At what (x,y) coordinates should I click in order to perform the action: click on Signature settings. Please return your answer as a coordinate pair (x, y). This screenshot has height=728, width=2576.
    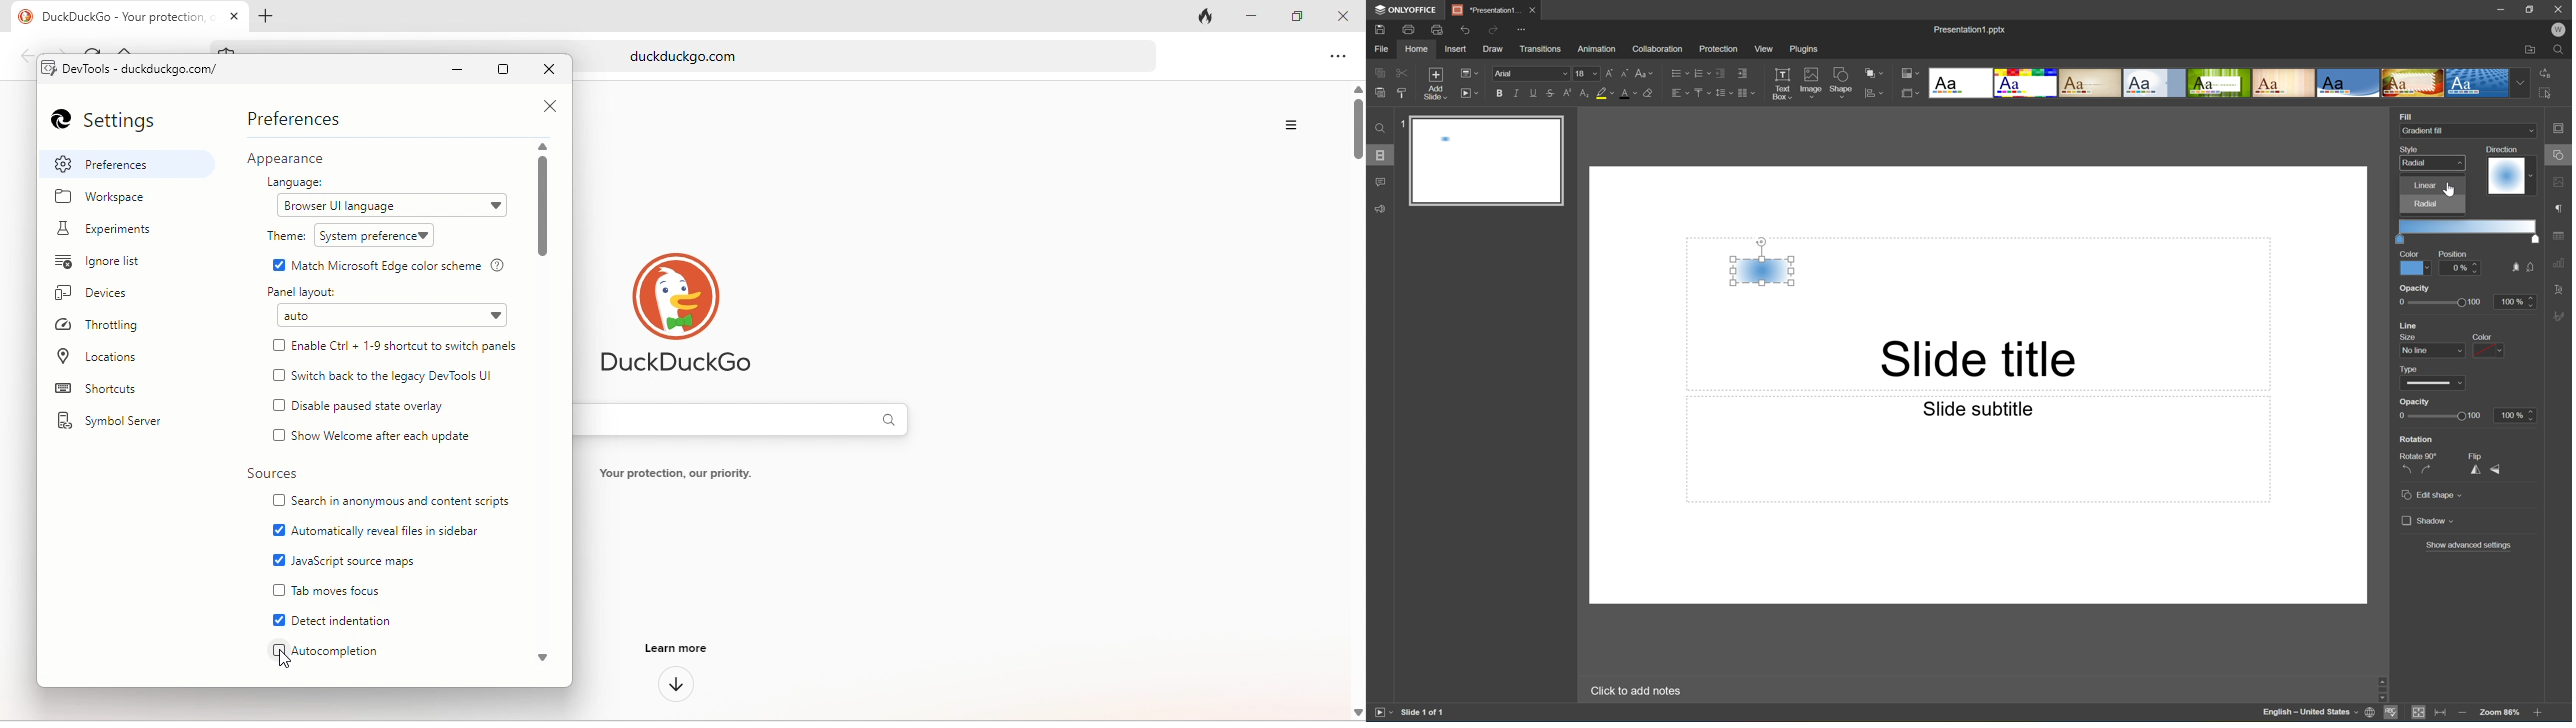
    Looking at the image, I should click on (2561, 315).